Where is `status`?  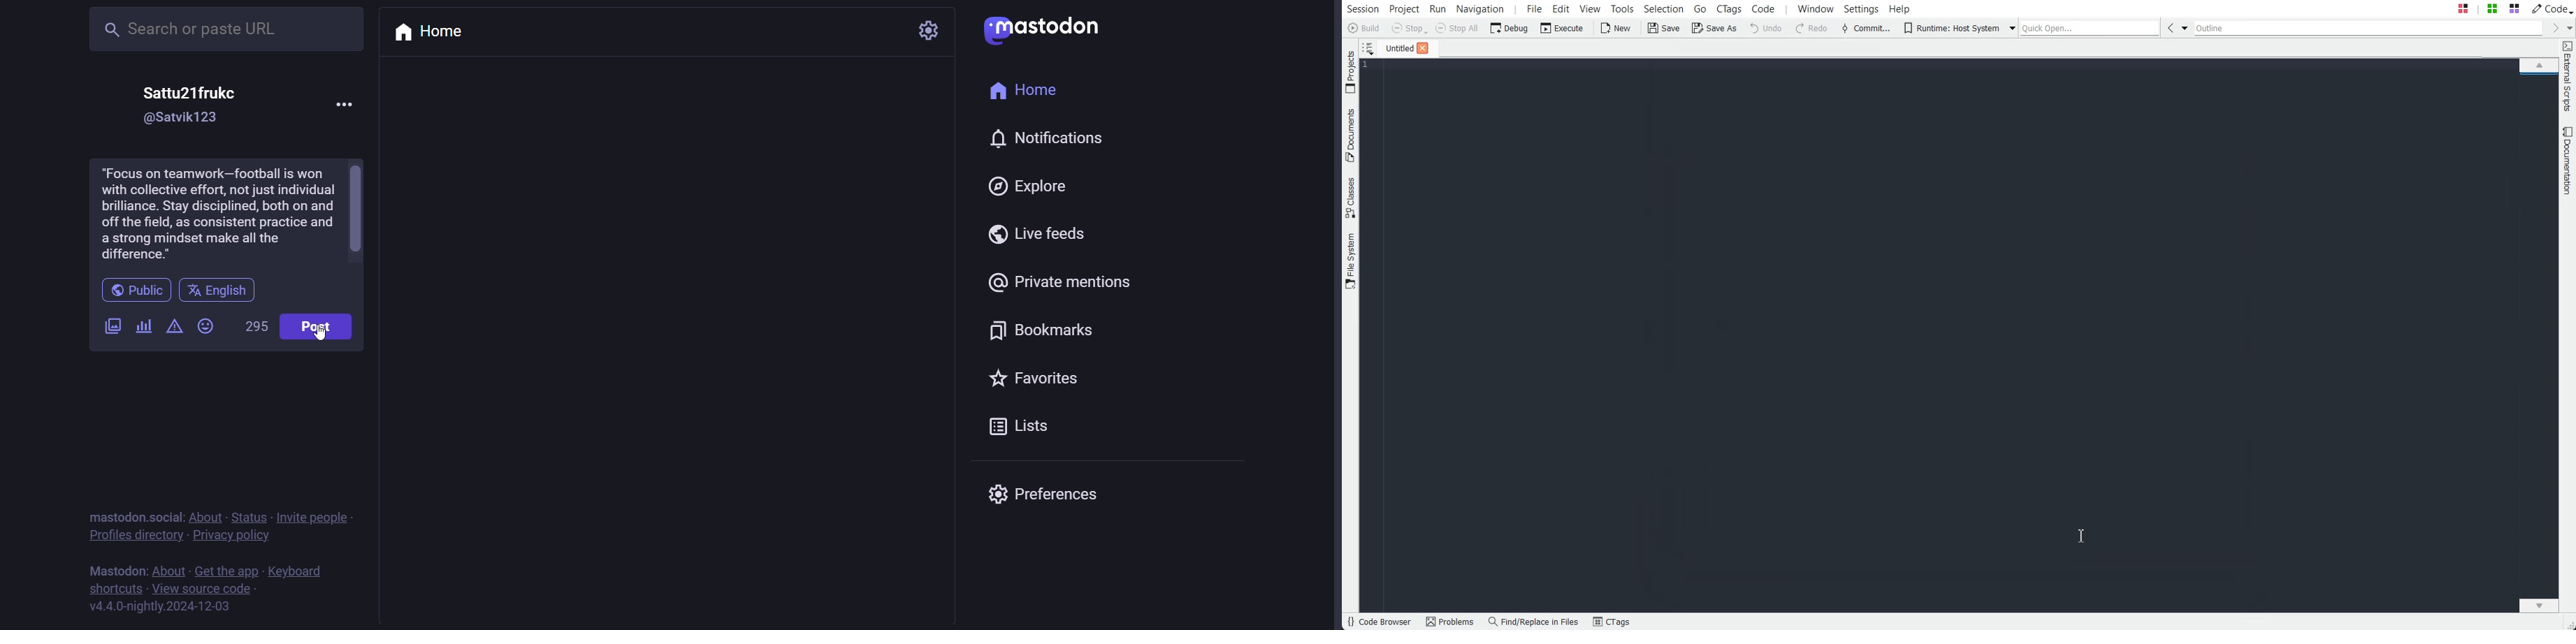 status is located at coordinates (248, 515).